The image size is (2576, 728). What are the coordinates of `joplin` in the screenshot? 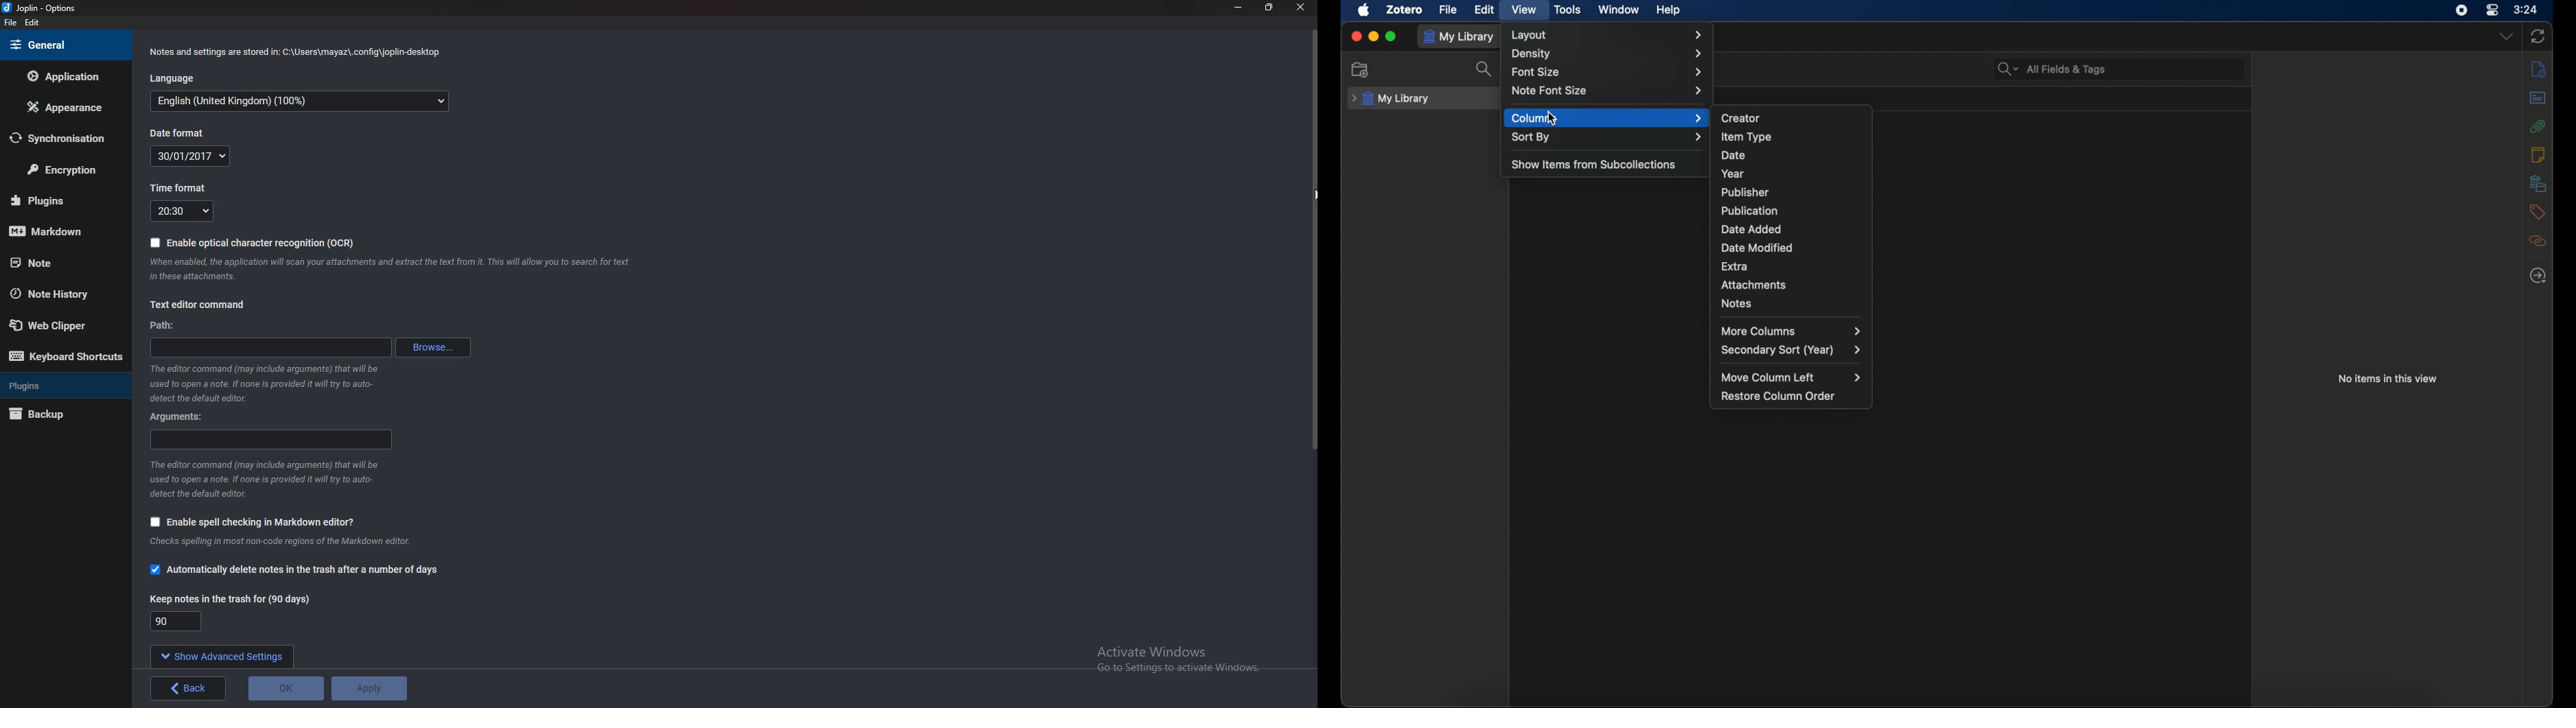 It's located at (42, 9).